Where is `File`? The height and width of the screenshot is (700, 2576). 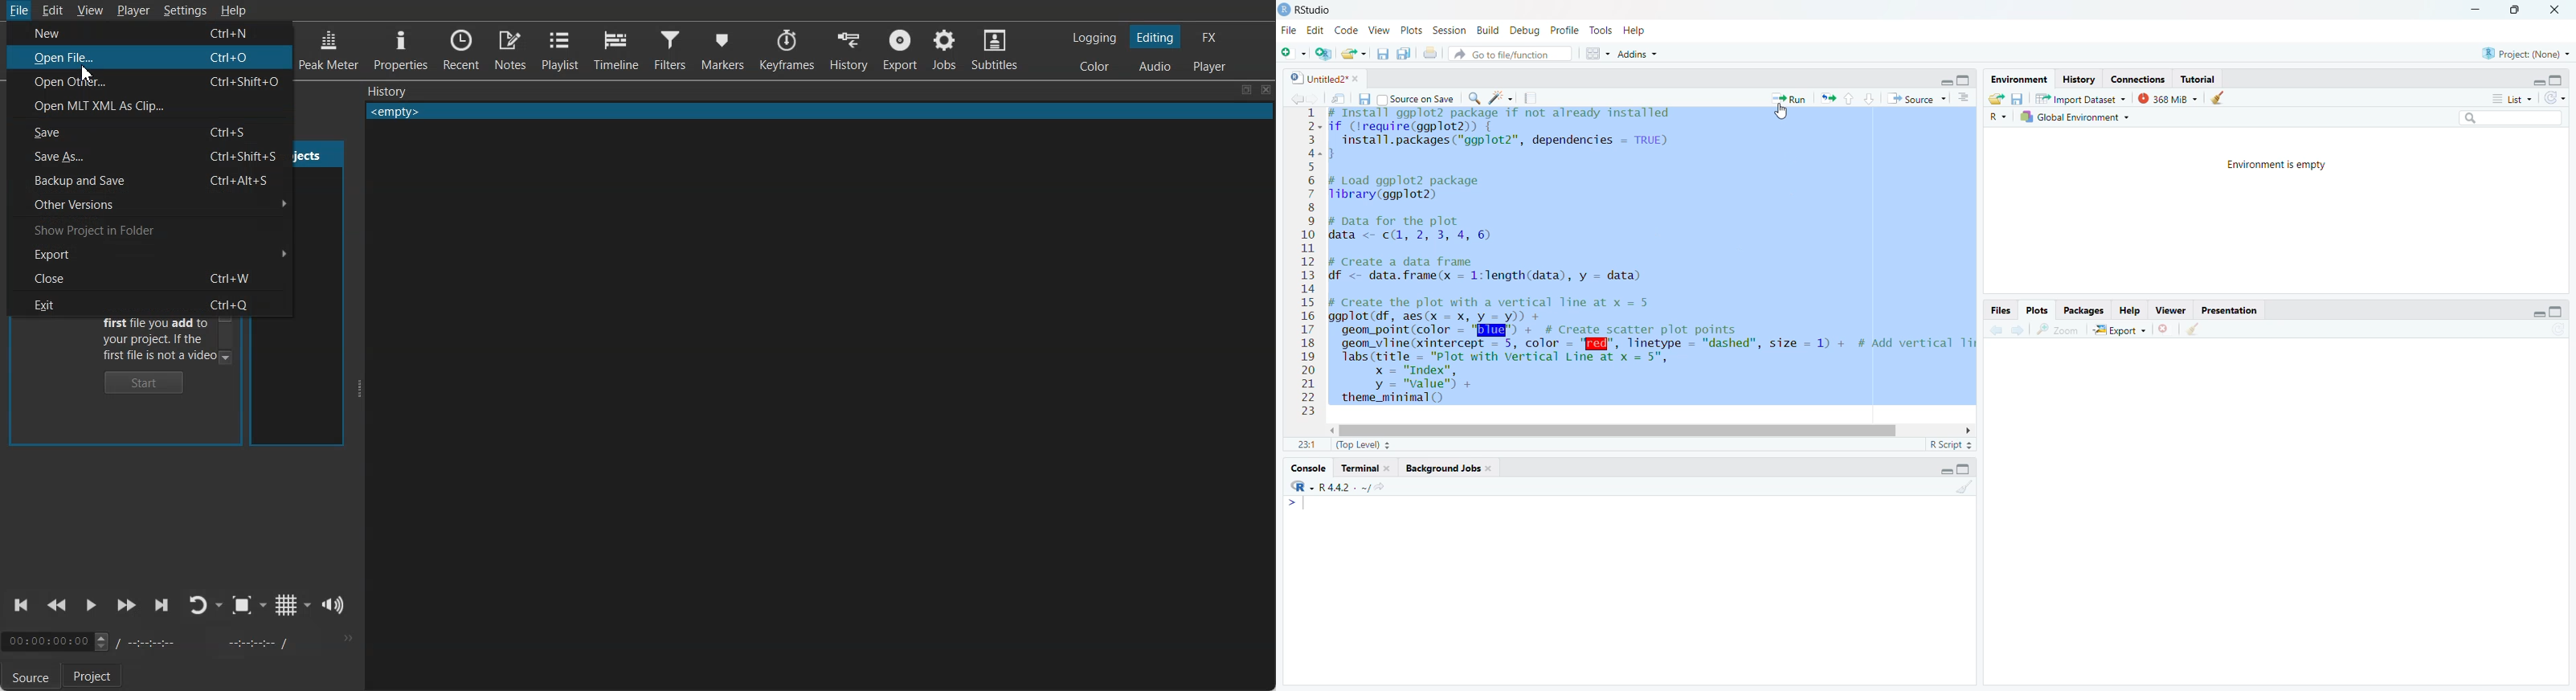 File is located at coordinates (1289, 30).